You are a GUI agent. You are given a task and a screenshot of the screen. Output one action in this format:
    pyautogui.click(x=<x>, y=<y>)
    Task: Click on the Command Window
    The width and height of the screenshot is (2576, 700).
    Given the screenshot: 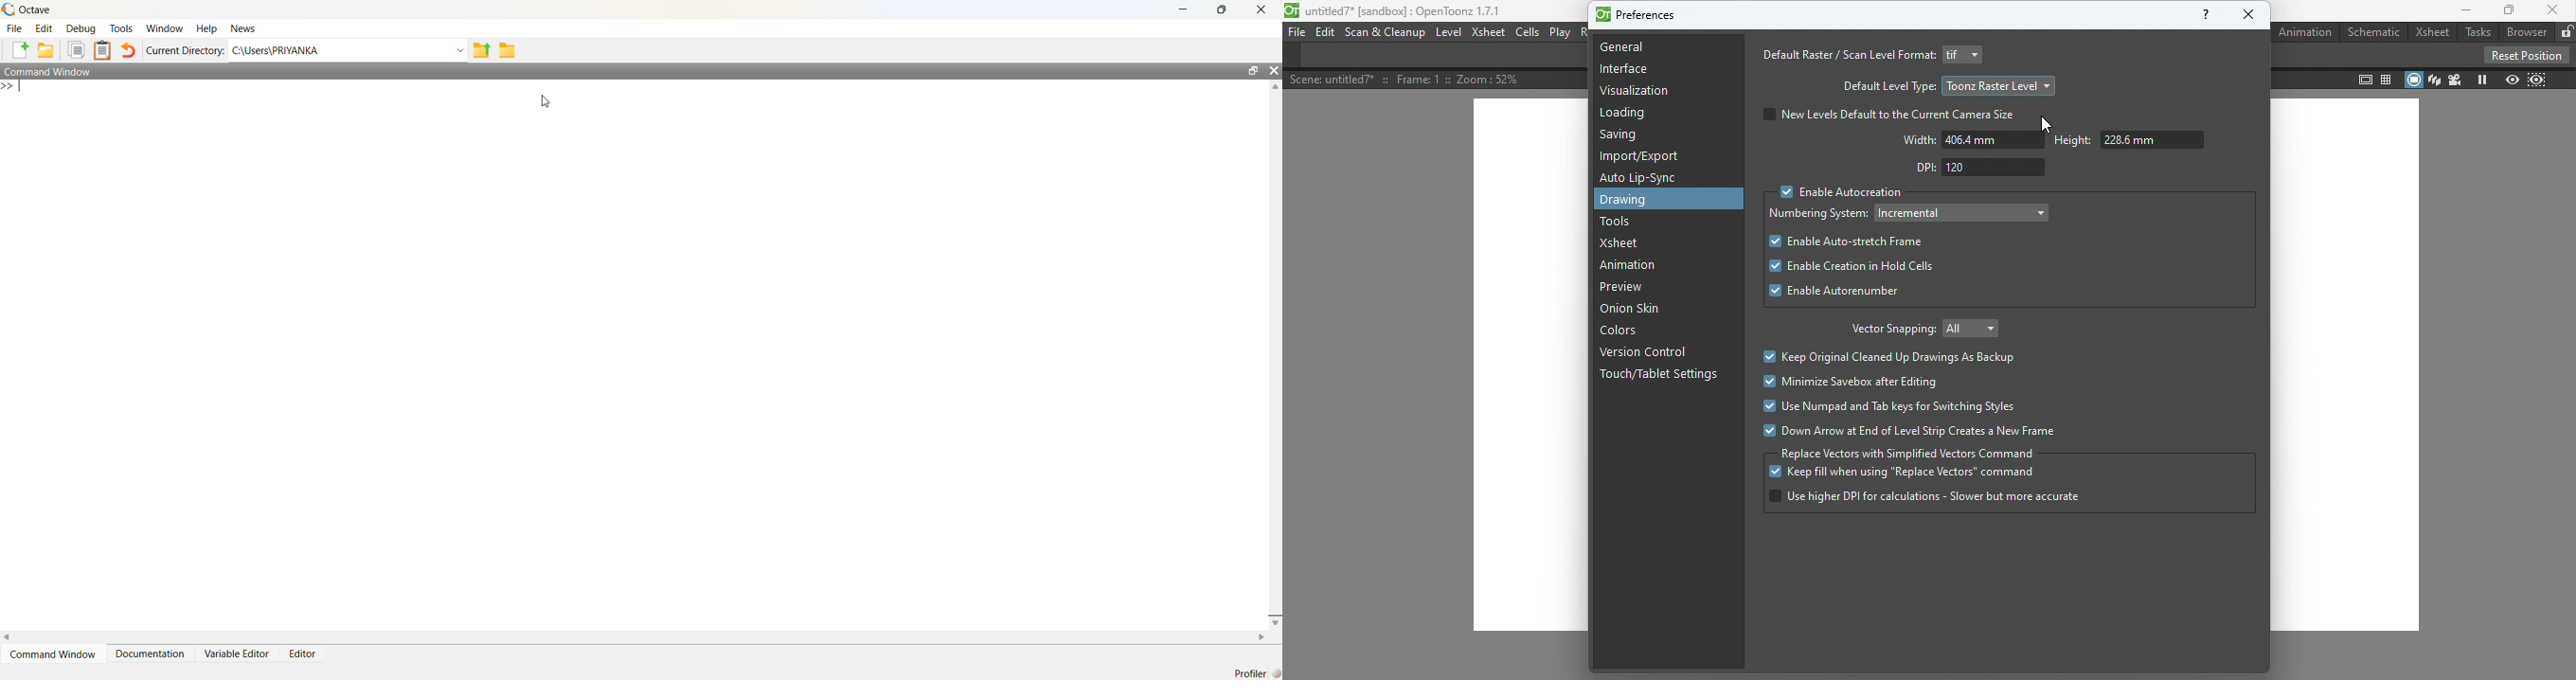 What is the action you would take?
    pyautogui.click(x=53, y=654)
    